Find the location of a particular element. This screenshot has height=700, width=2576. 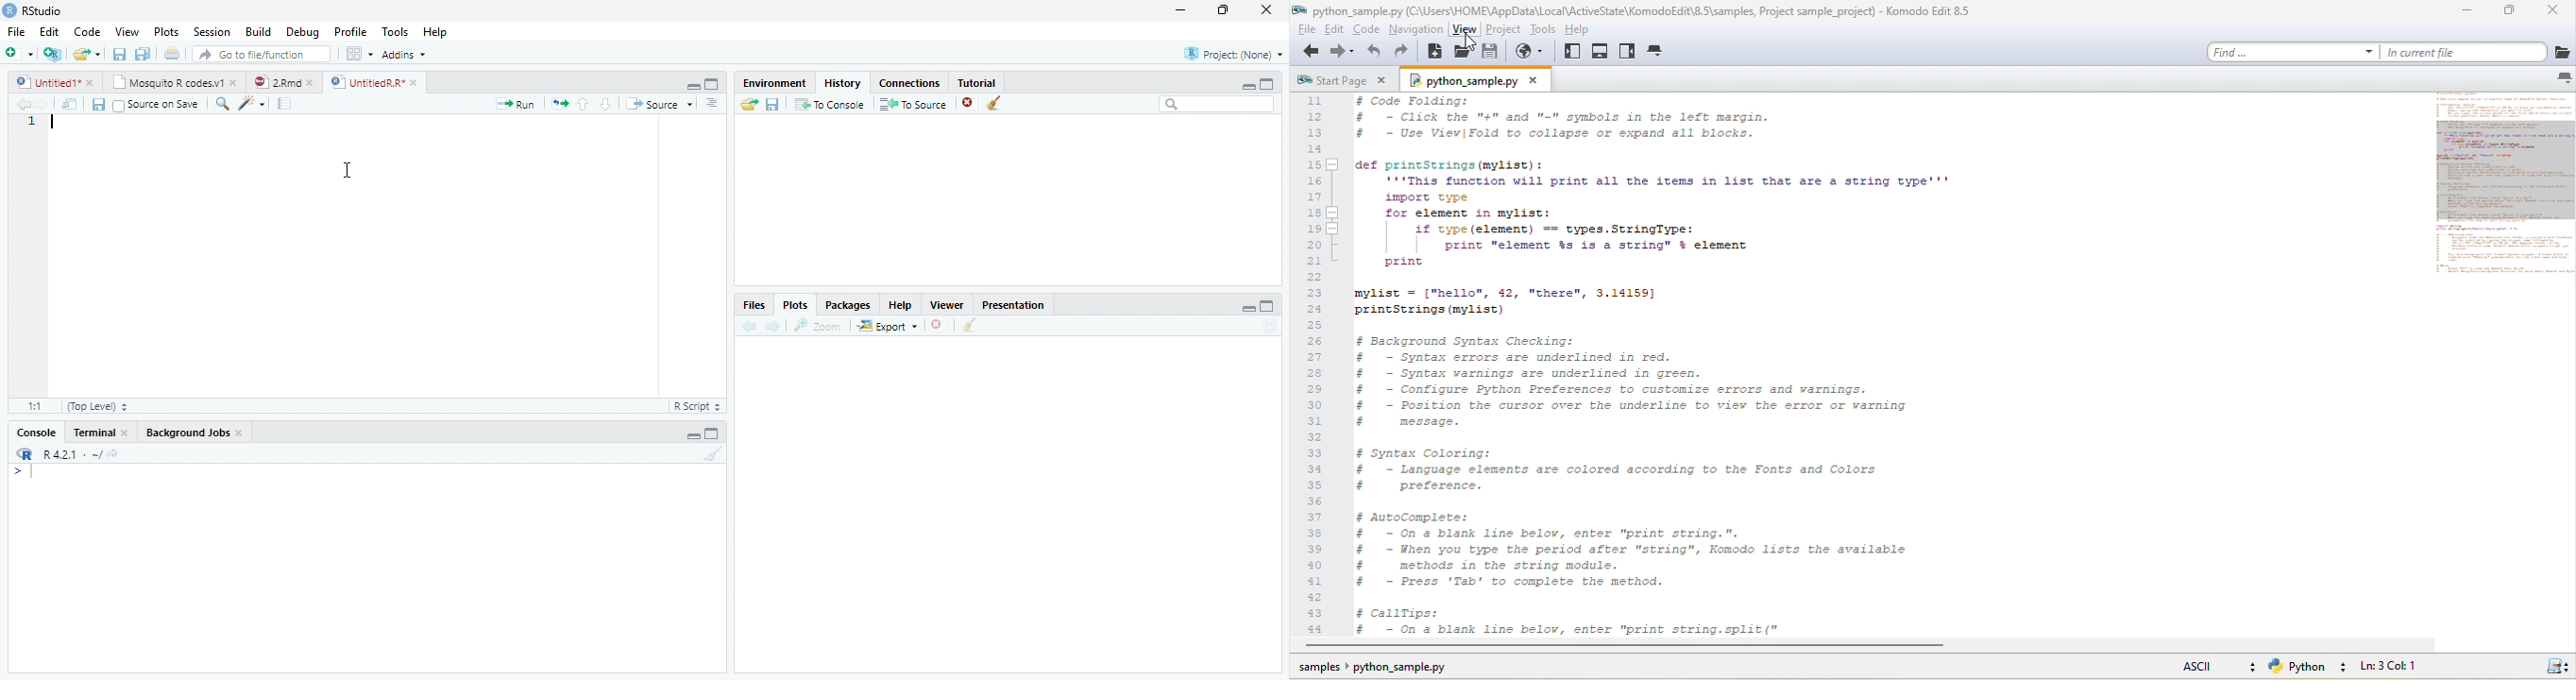

(Top Level) is located at coordinates (95, 405).